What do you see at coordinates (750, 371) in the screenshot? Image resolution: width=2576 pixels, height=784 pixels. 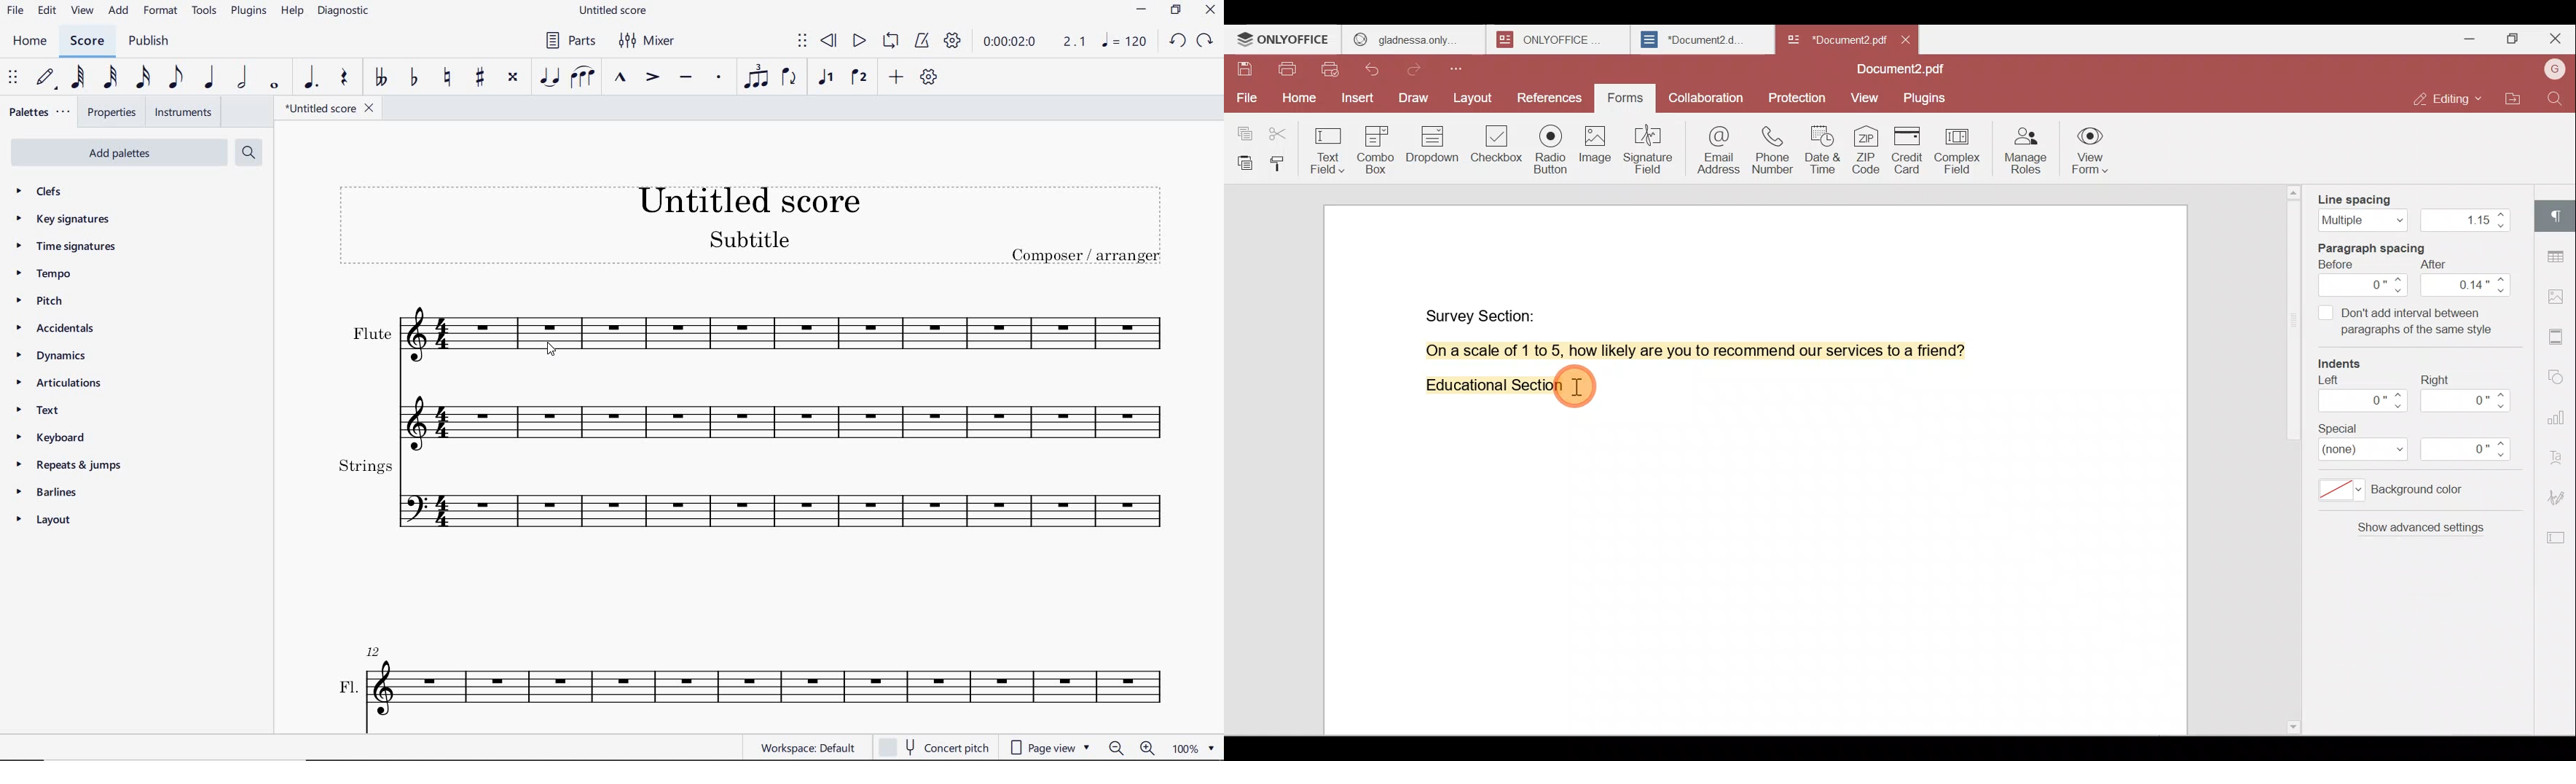 I see `flute` at bounding box center [750, 371].